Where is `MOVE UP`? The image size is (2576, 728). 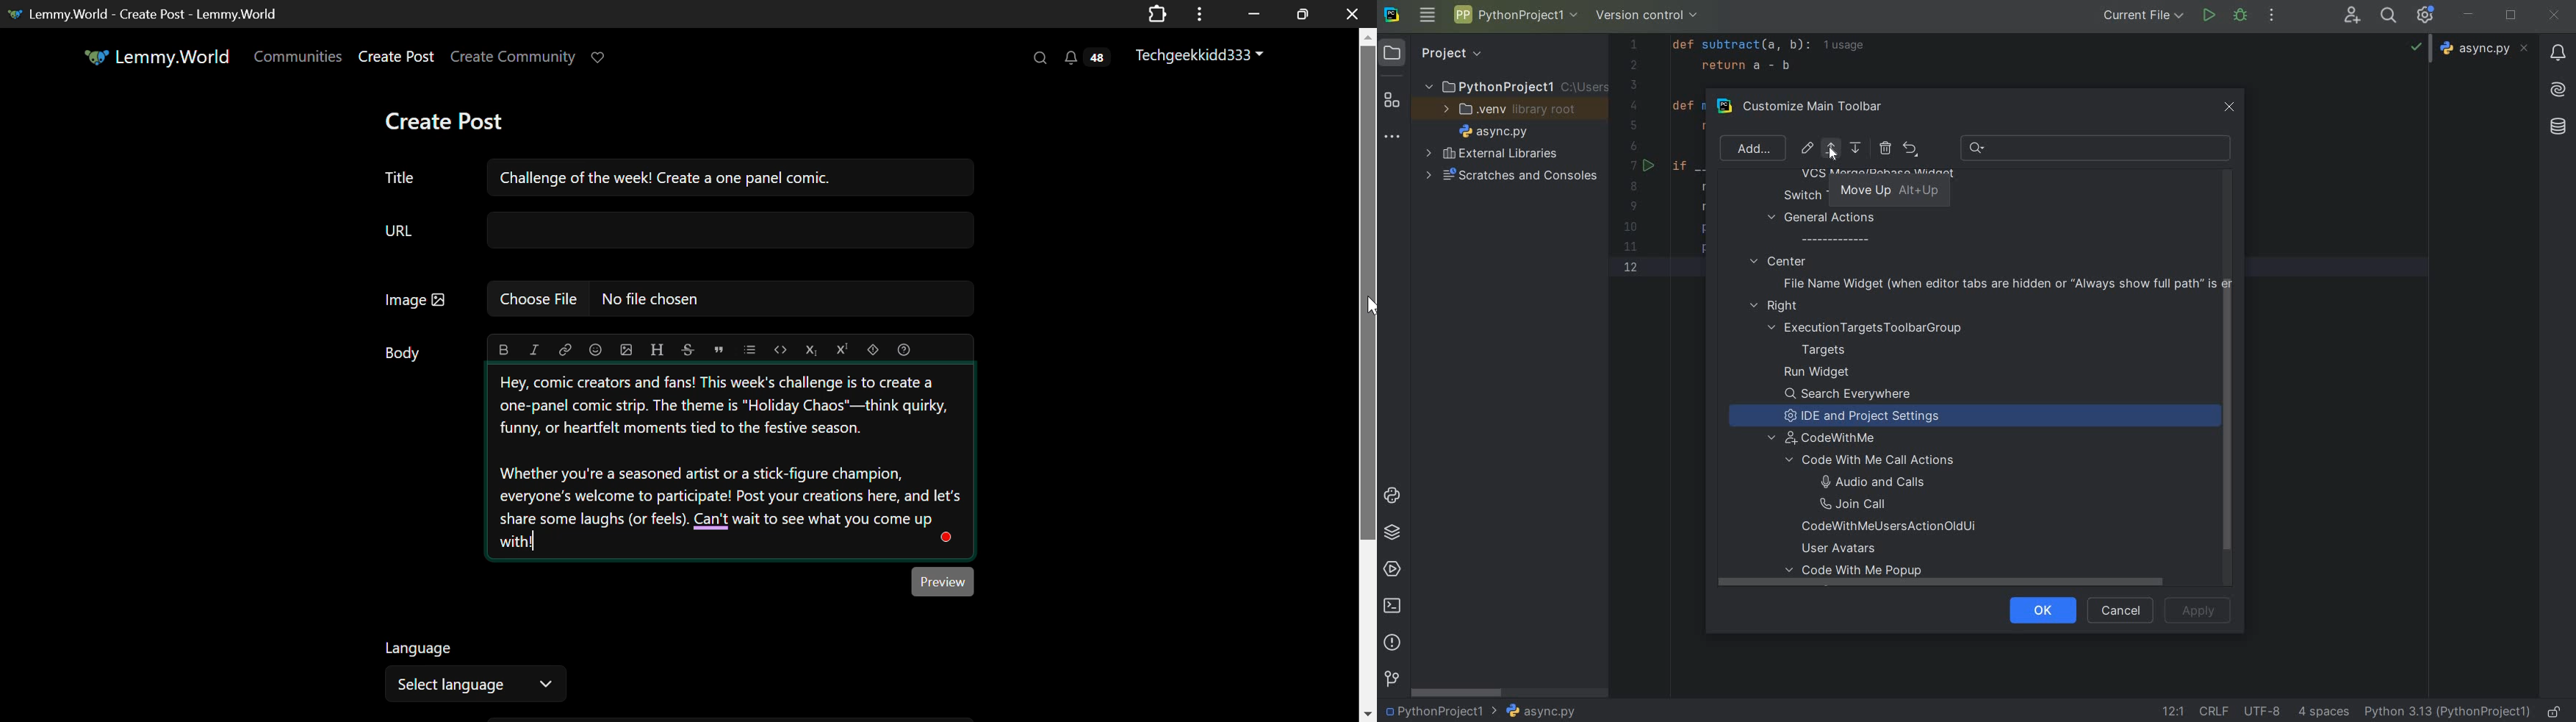
MOVE UP is located at coordinates (1830, 149).